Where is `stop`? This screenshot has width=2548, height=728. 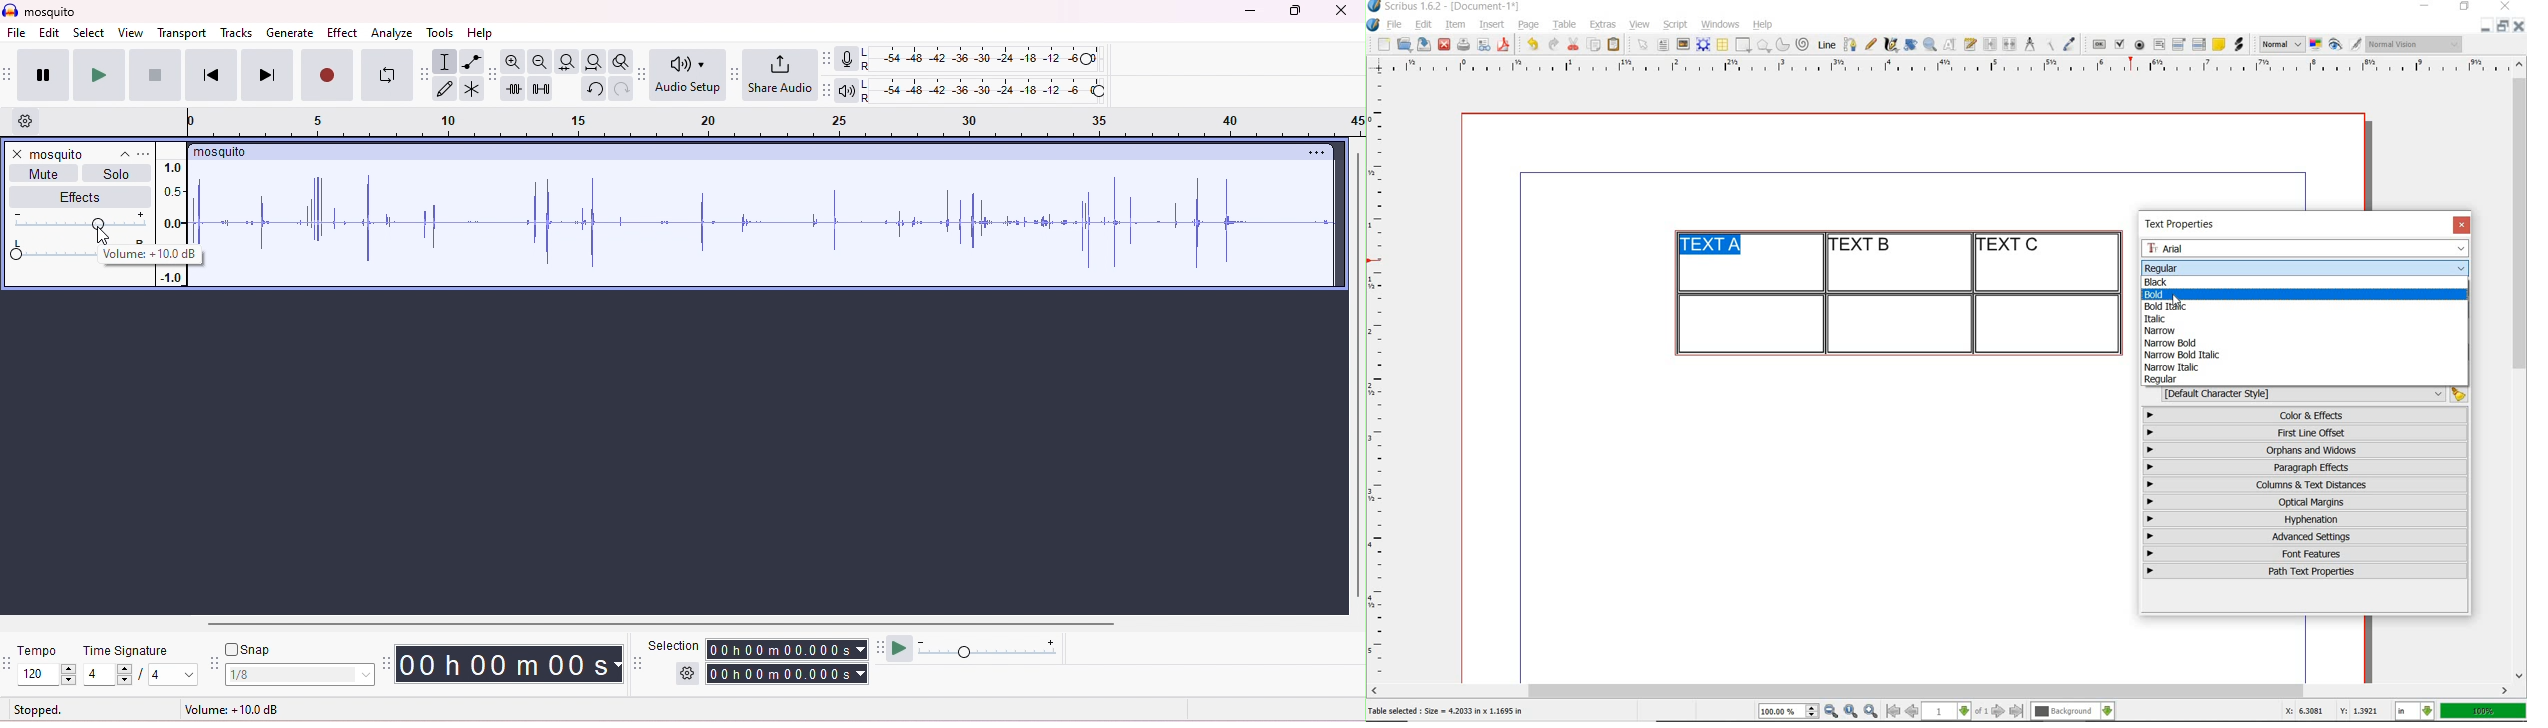 stop is located at coordinates (152, 75).